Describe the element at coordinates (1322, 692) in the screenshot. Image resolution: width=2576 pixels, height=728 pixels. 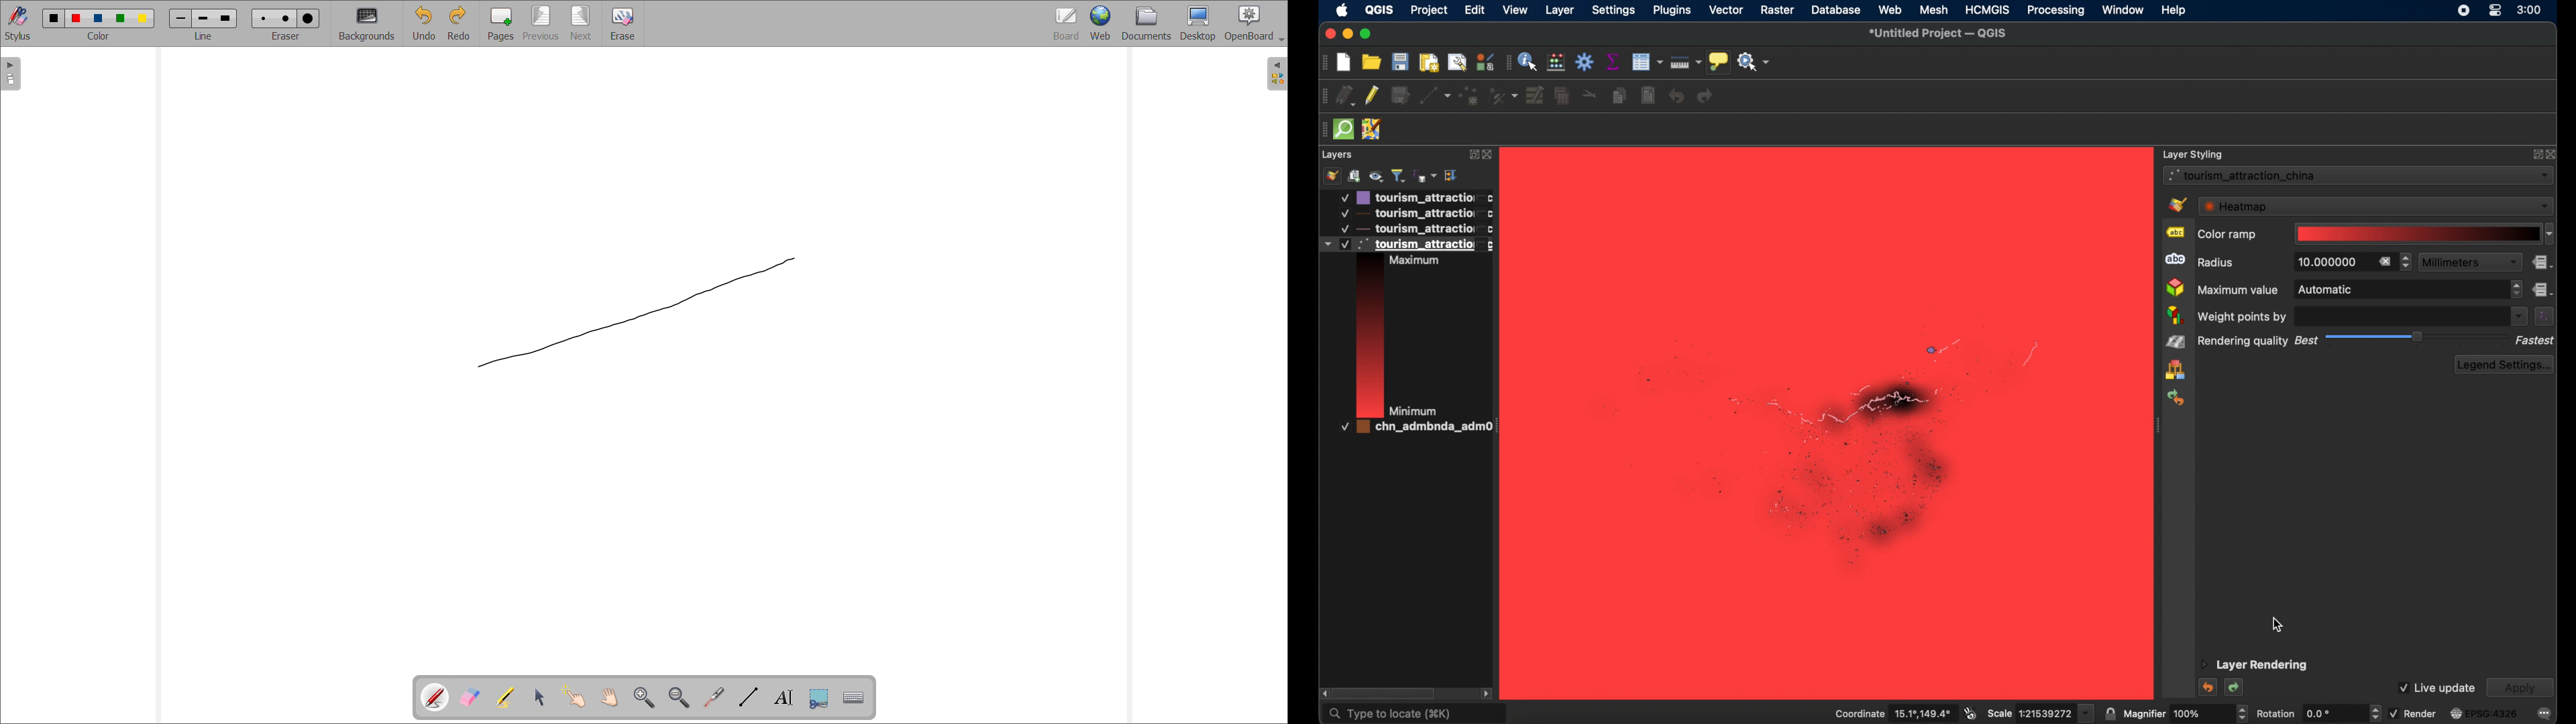
I see `scroll right arrow` at that location.